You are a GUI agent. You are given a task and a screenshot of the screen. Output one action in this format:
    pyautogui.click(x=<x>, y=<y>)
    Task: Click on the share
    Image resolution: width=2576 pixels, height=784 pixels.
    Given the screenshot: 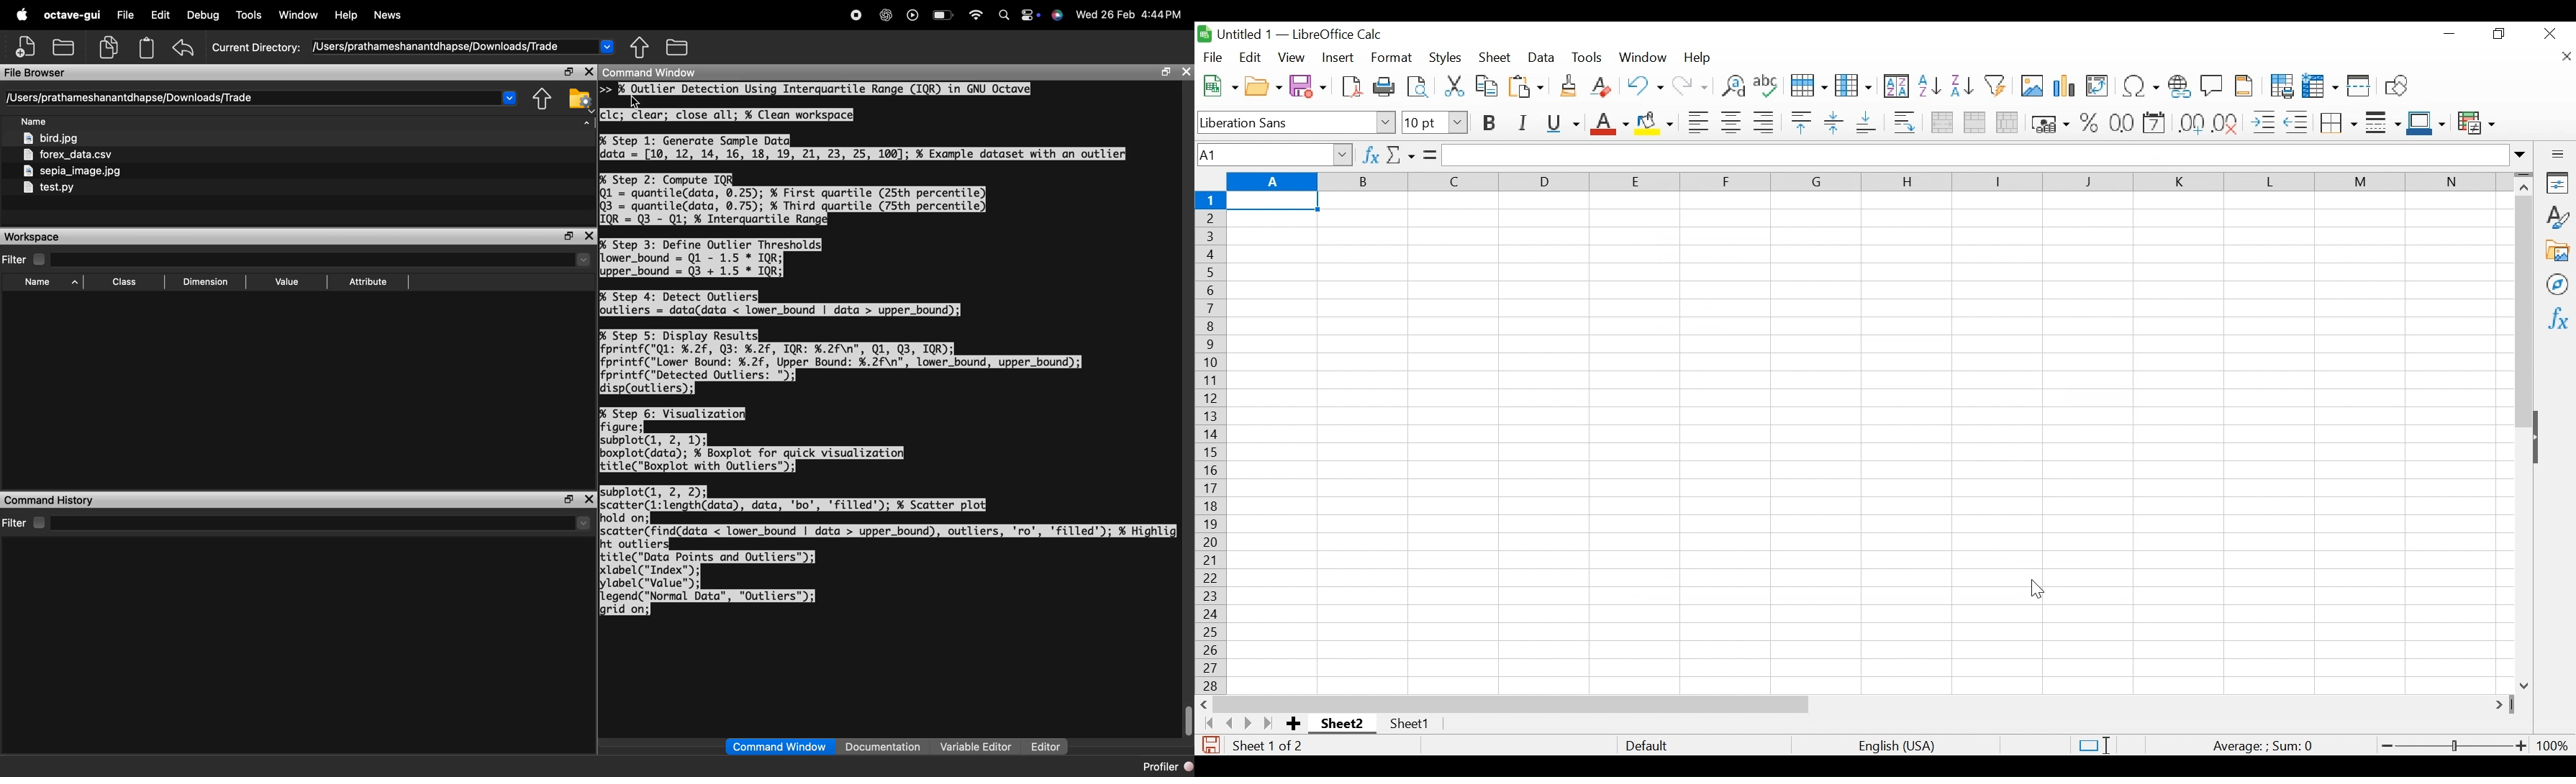 What is the action you would take?
    pyautogui.click(x=543, y=99)
    